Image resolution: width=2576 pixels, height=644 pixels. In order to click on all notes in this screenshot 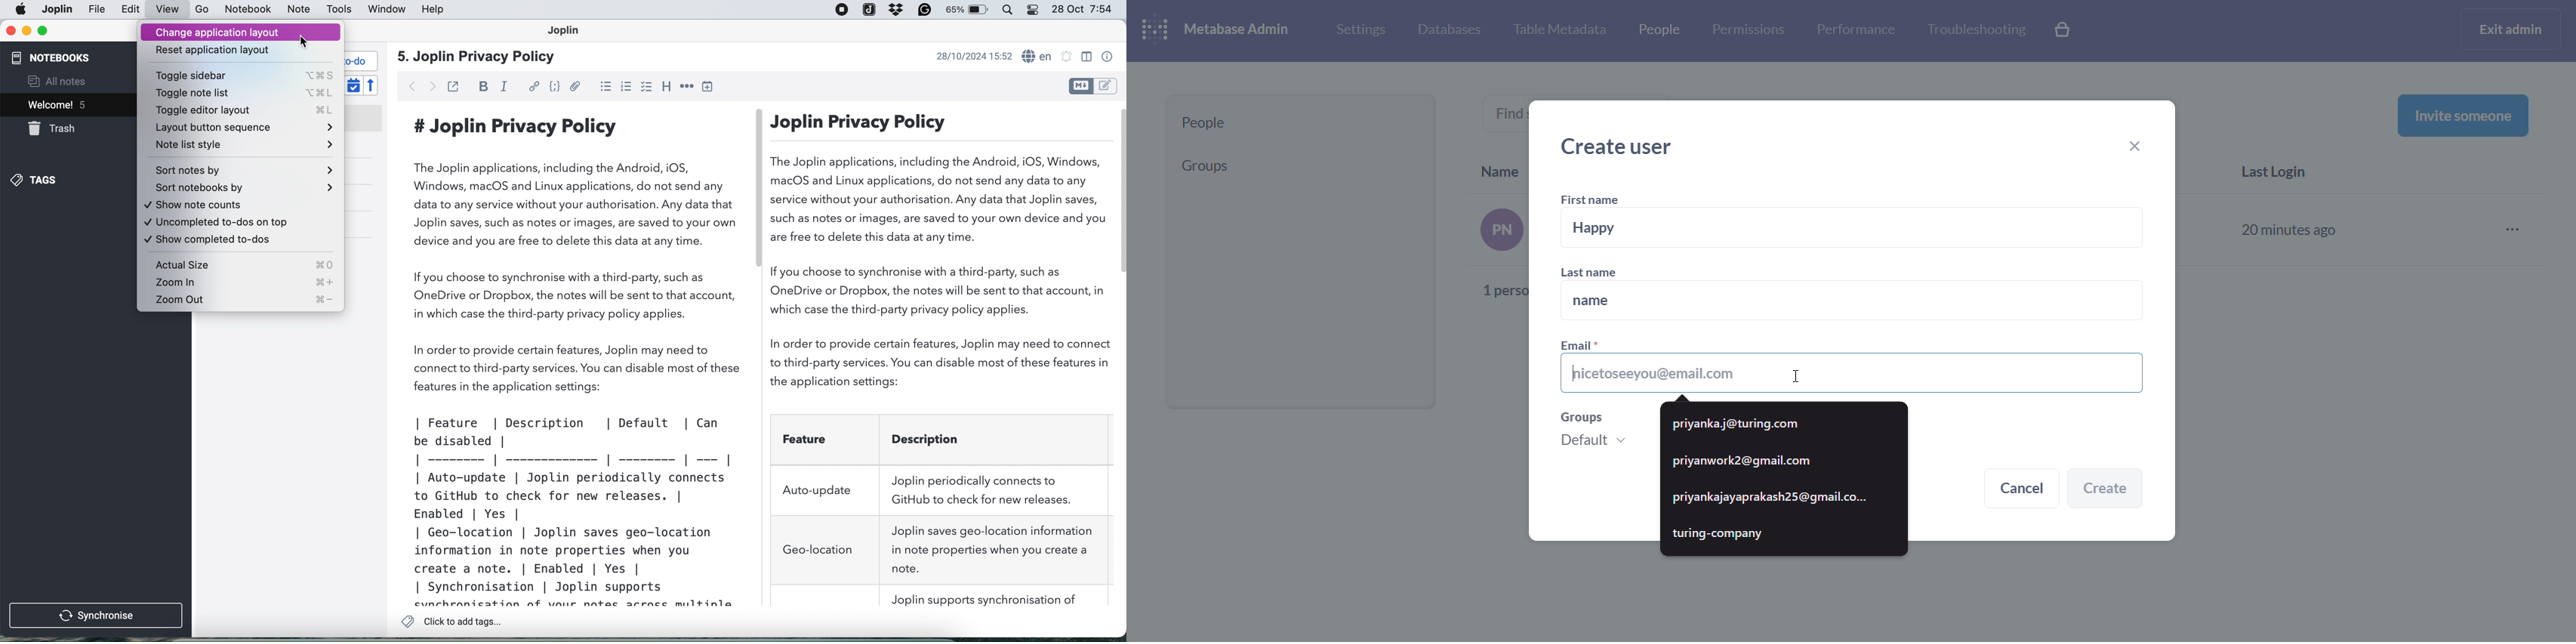, I will do `click(57, 82)`.